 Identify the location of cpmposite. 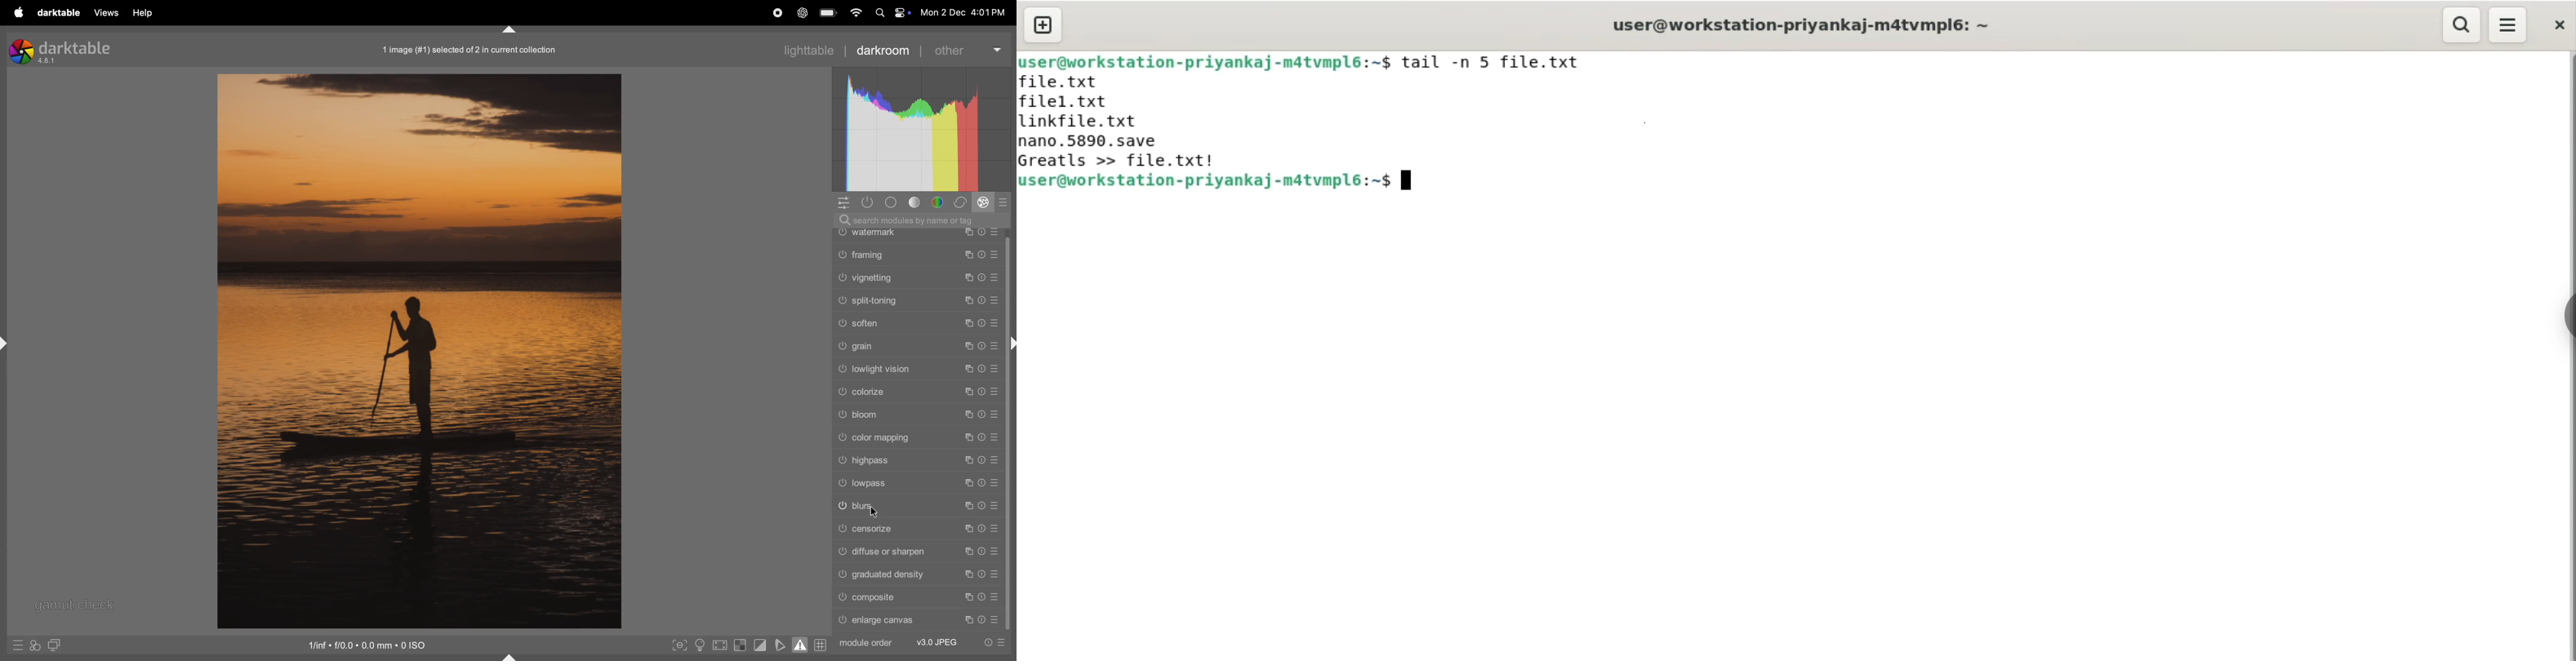
(920, 599).